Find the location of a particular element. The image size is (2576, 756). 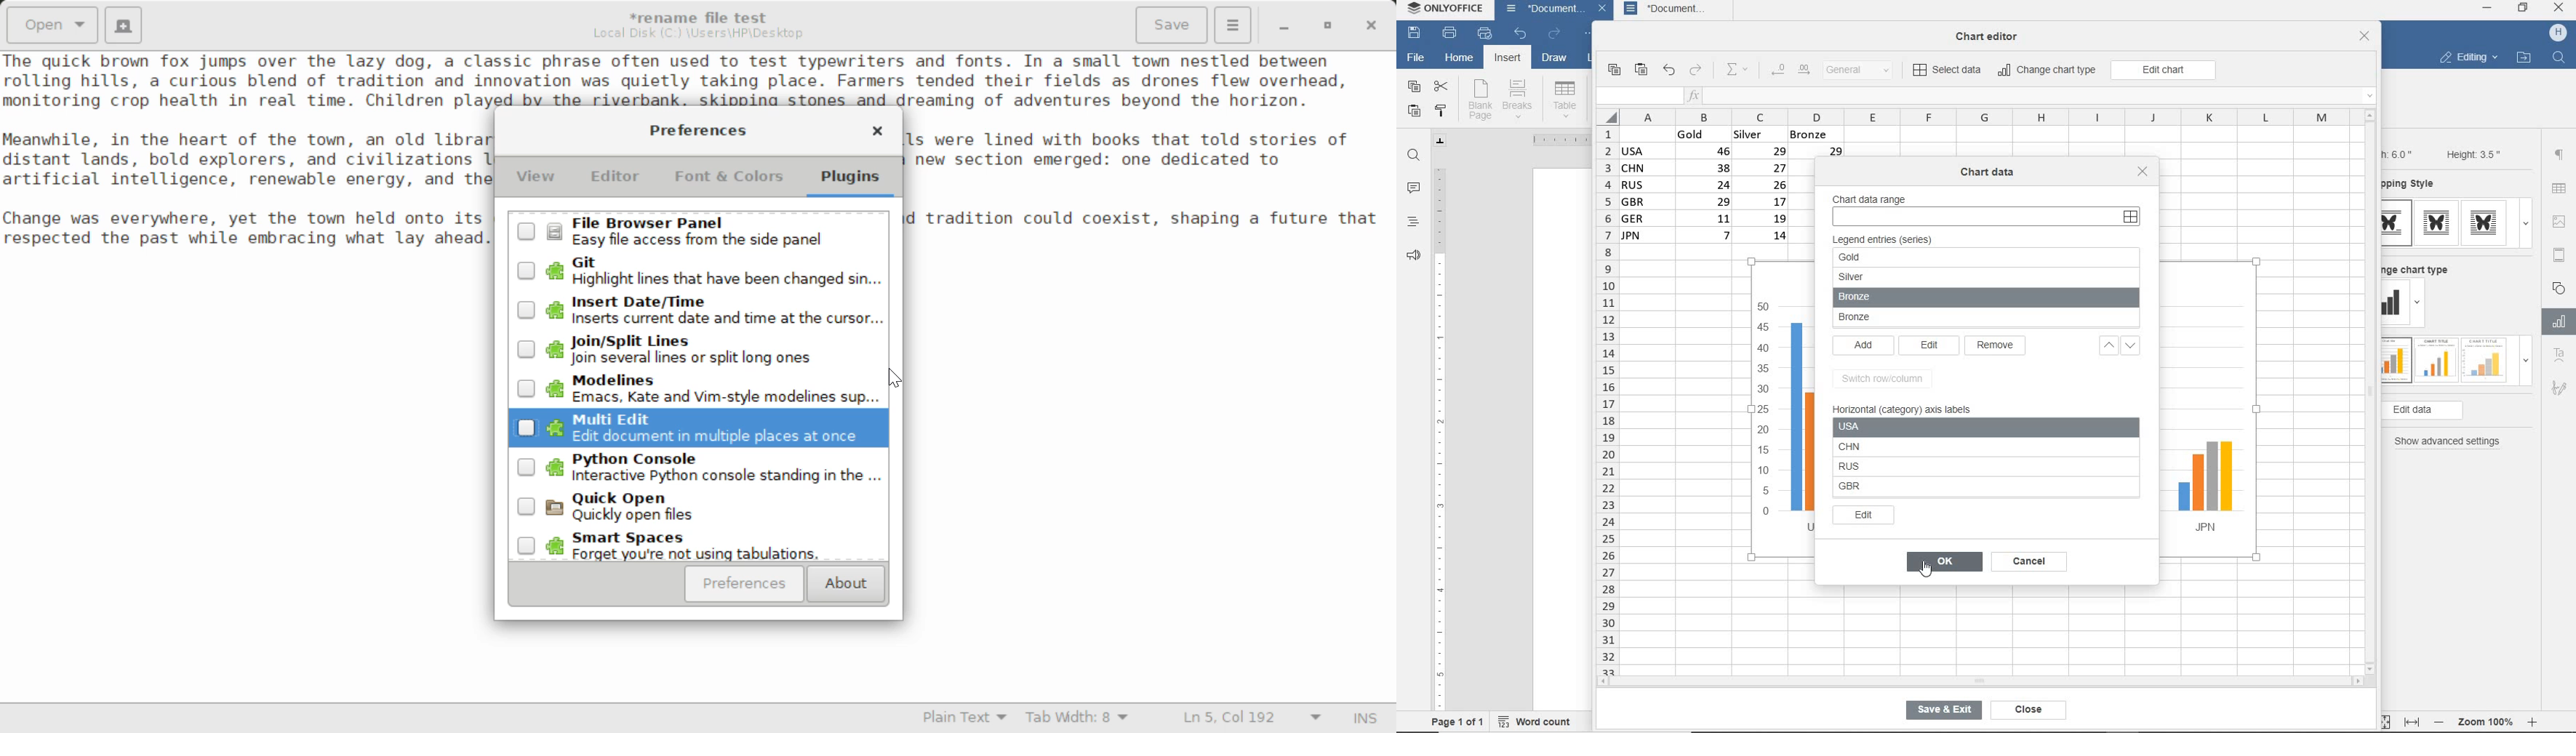

system name is located at coordinates (1448, 11).